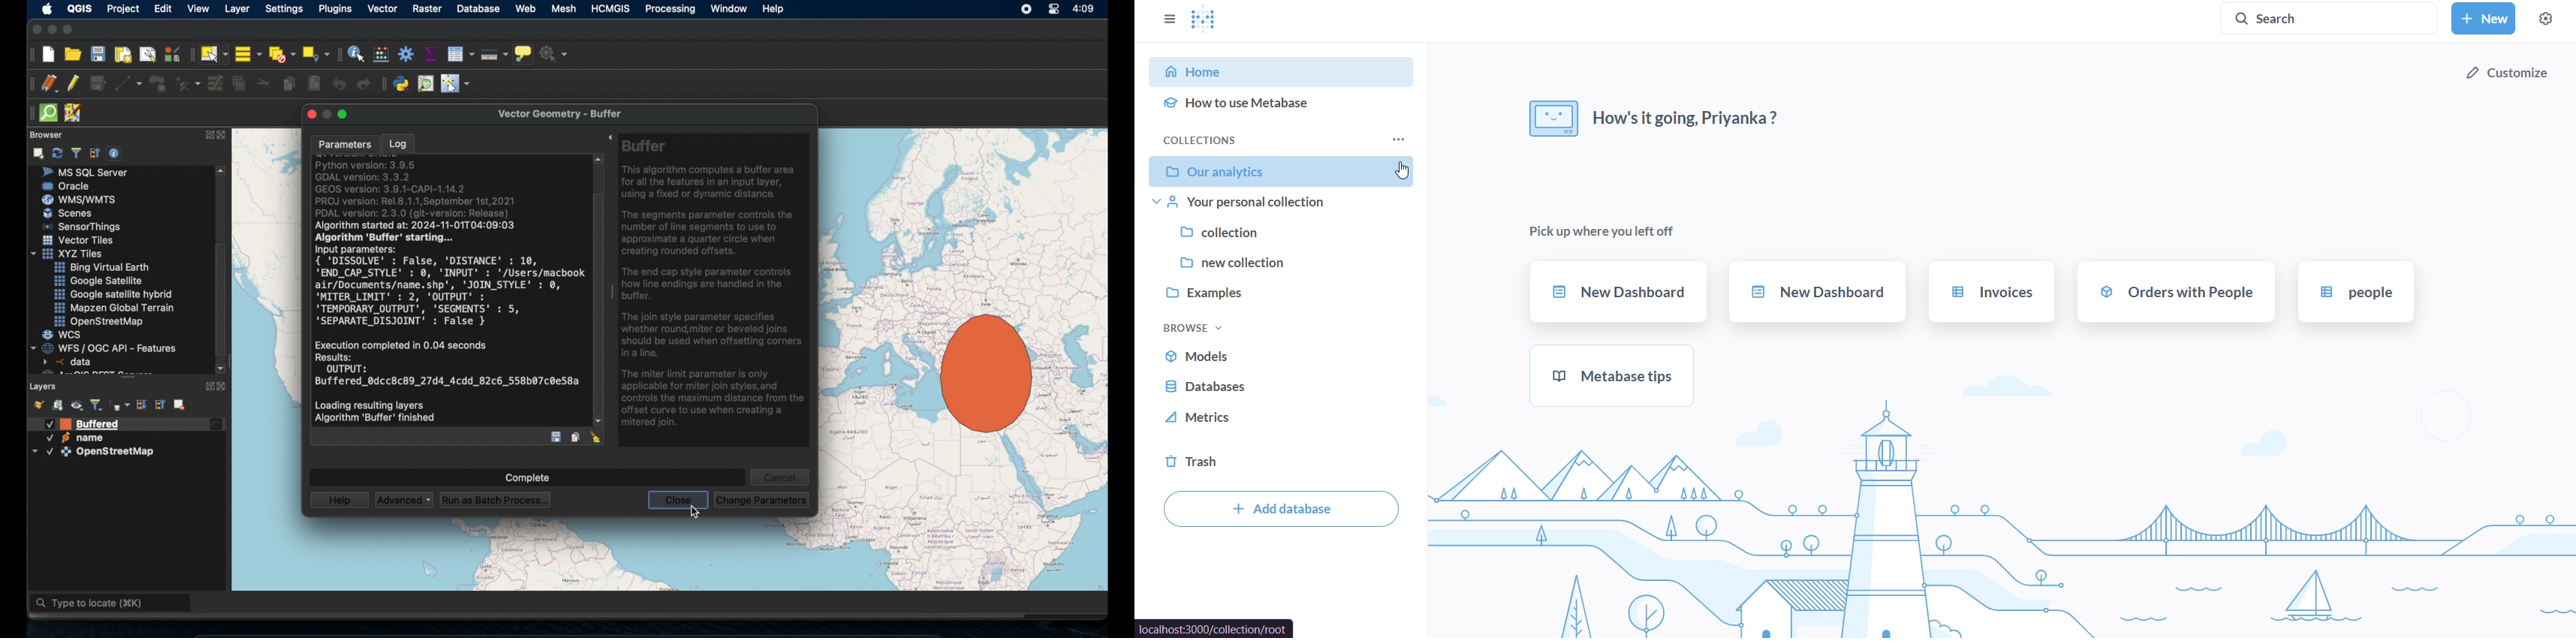 The image size is (2576, 644). Describe the element at coordinates (214, 84) in the screenshot. I see `modify attributes` at that location.